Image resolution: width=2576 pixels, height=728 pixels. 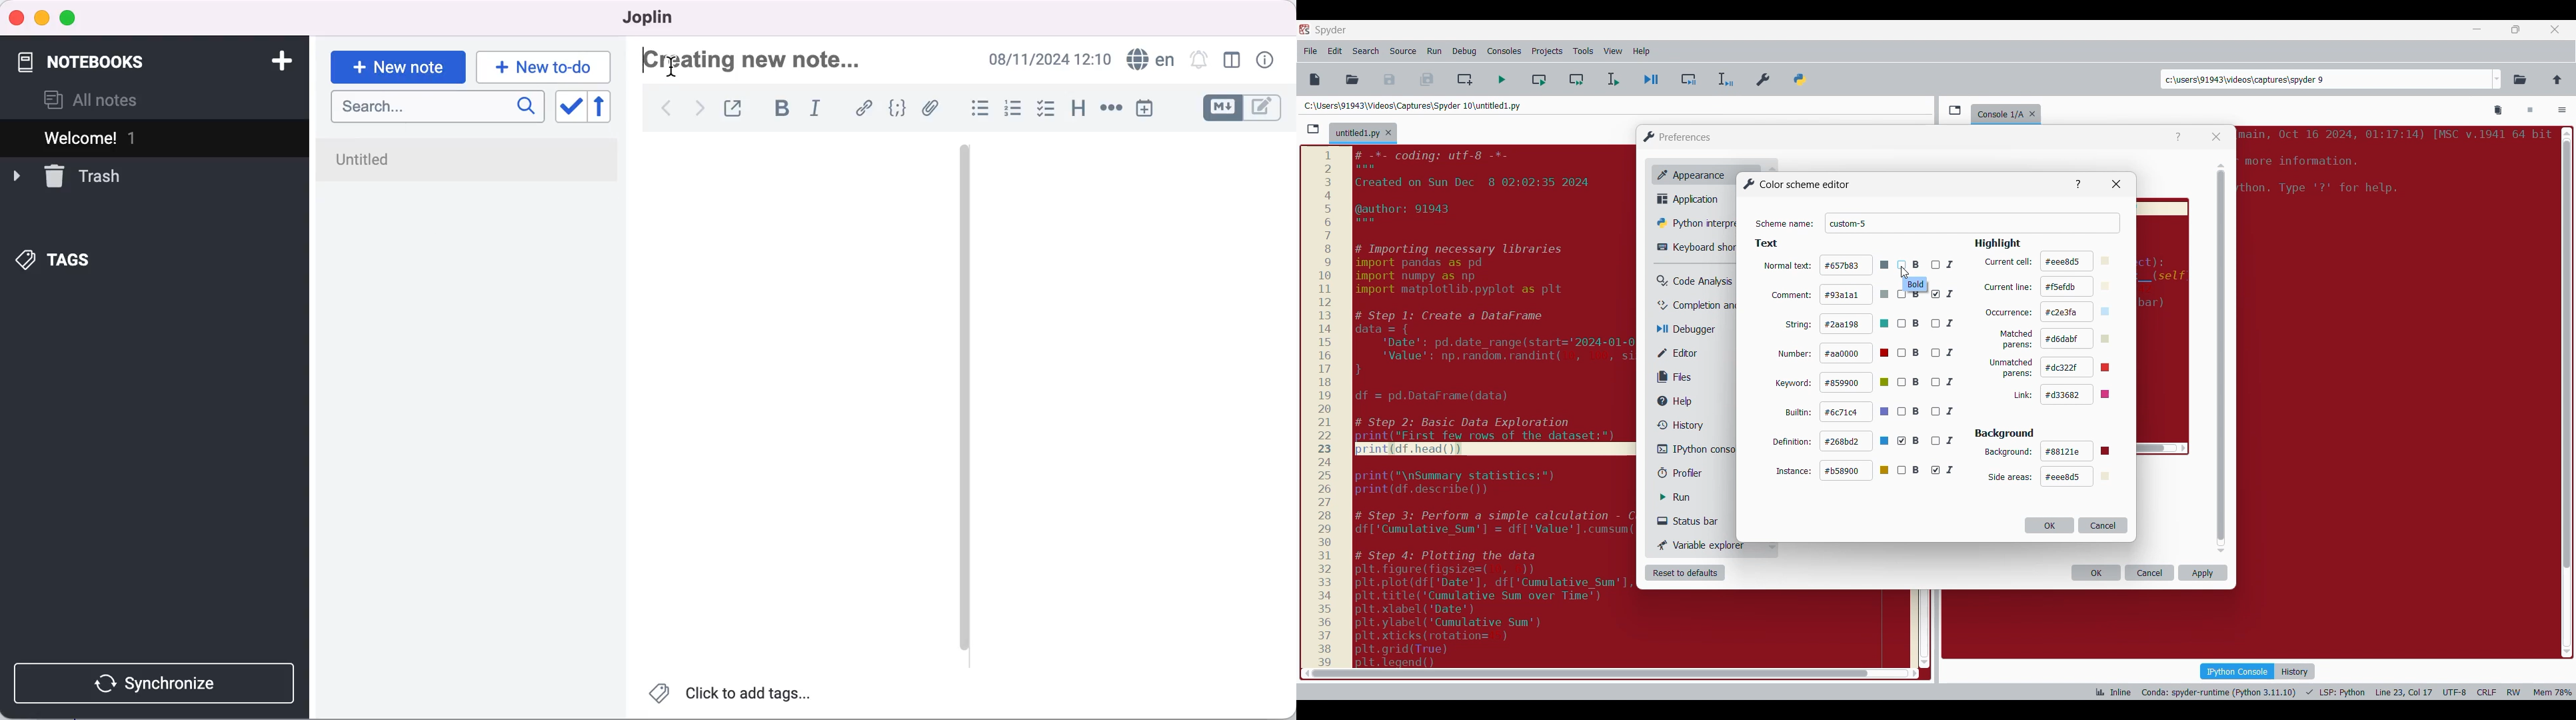 What do you see at coordinates (2008, 477) in the screenshot?
I see `Setting options under Background` at bounding box center [2008, 477].